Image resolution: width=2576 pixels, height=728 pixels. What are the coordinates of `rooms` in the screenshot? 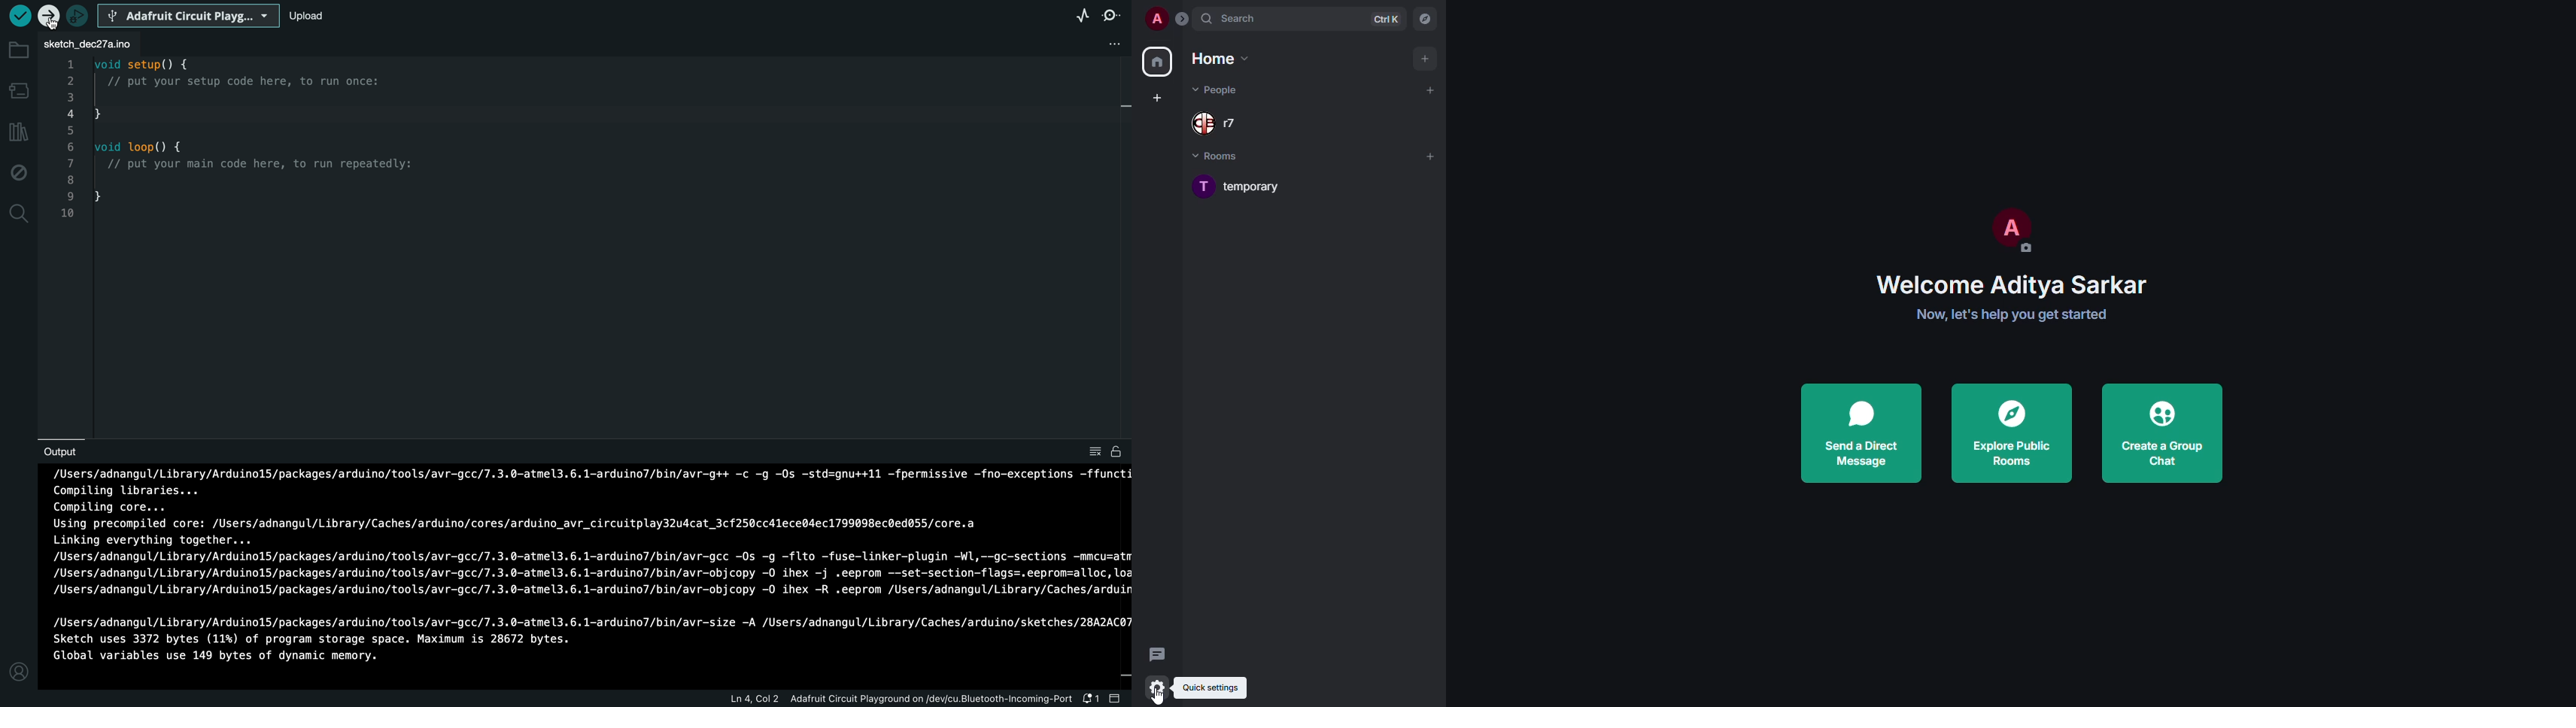 It's located at (1224, 157).